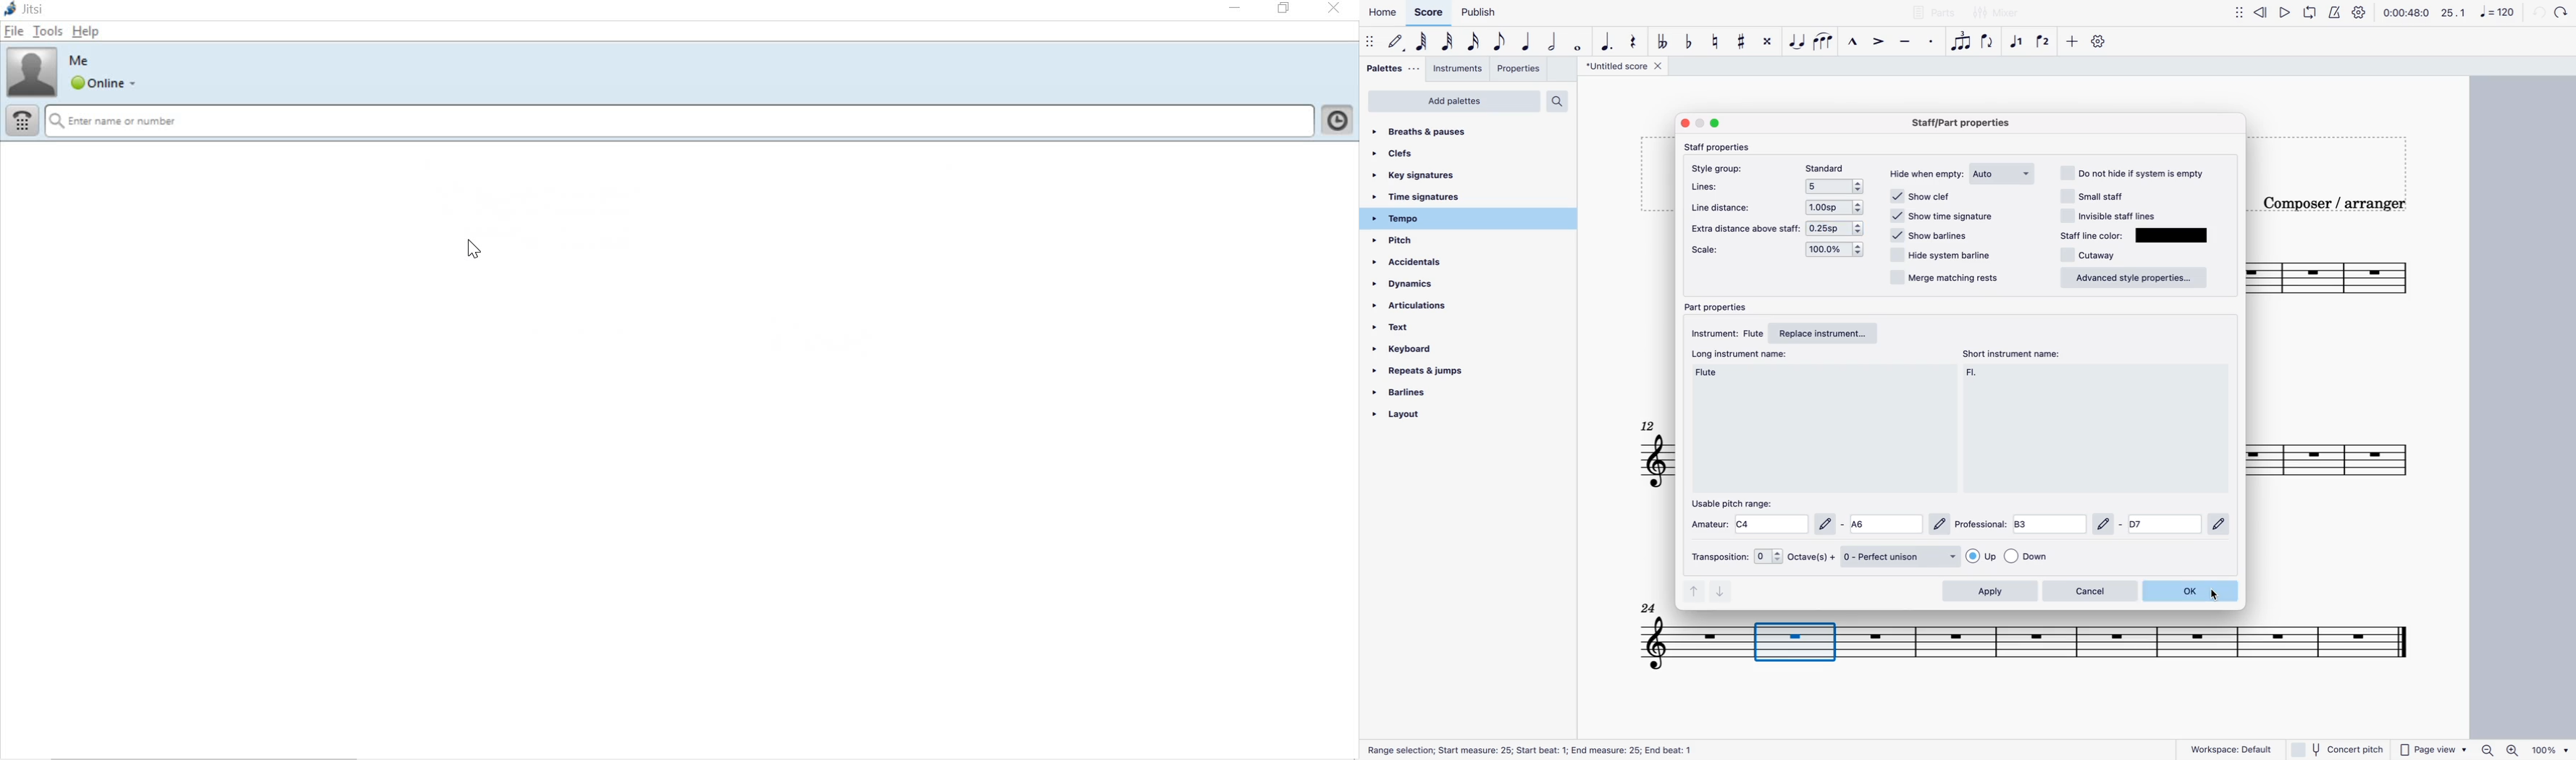  Describe the element at coordinates (1837, 229) in the screenshot. I see `0.25sp` at that location.